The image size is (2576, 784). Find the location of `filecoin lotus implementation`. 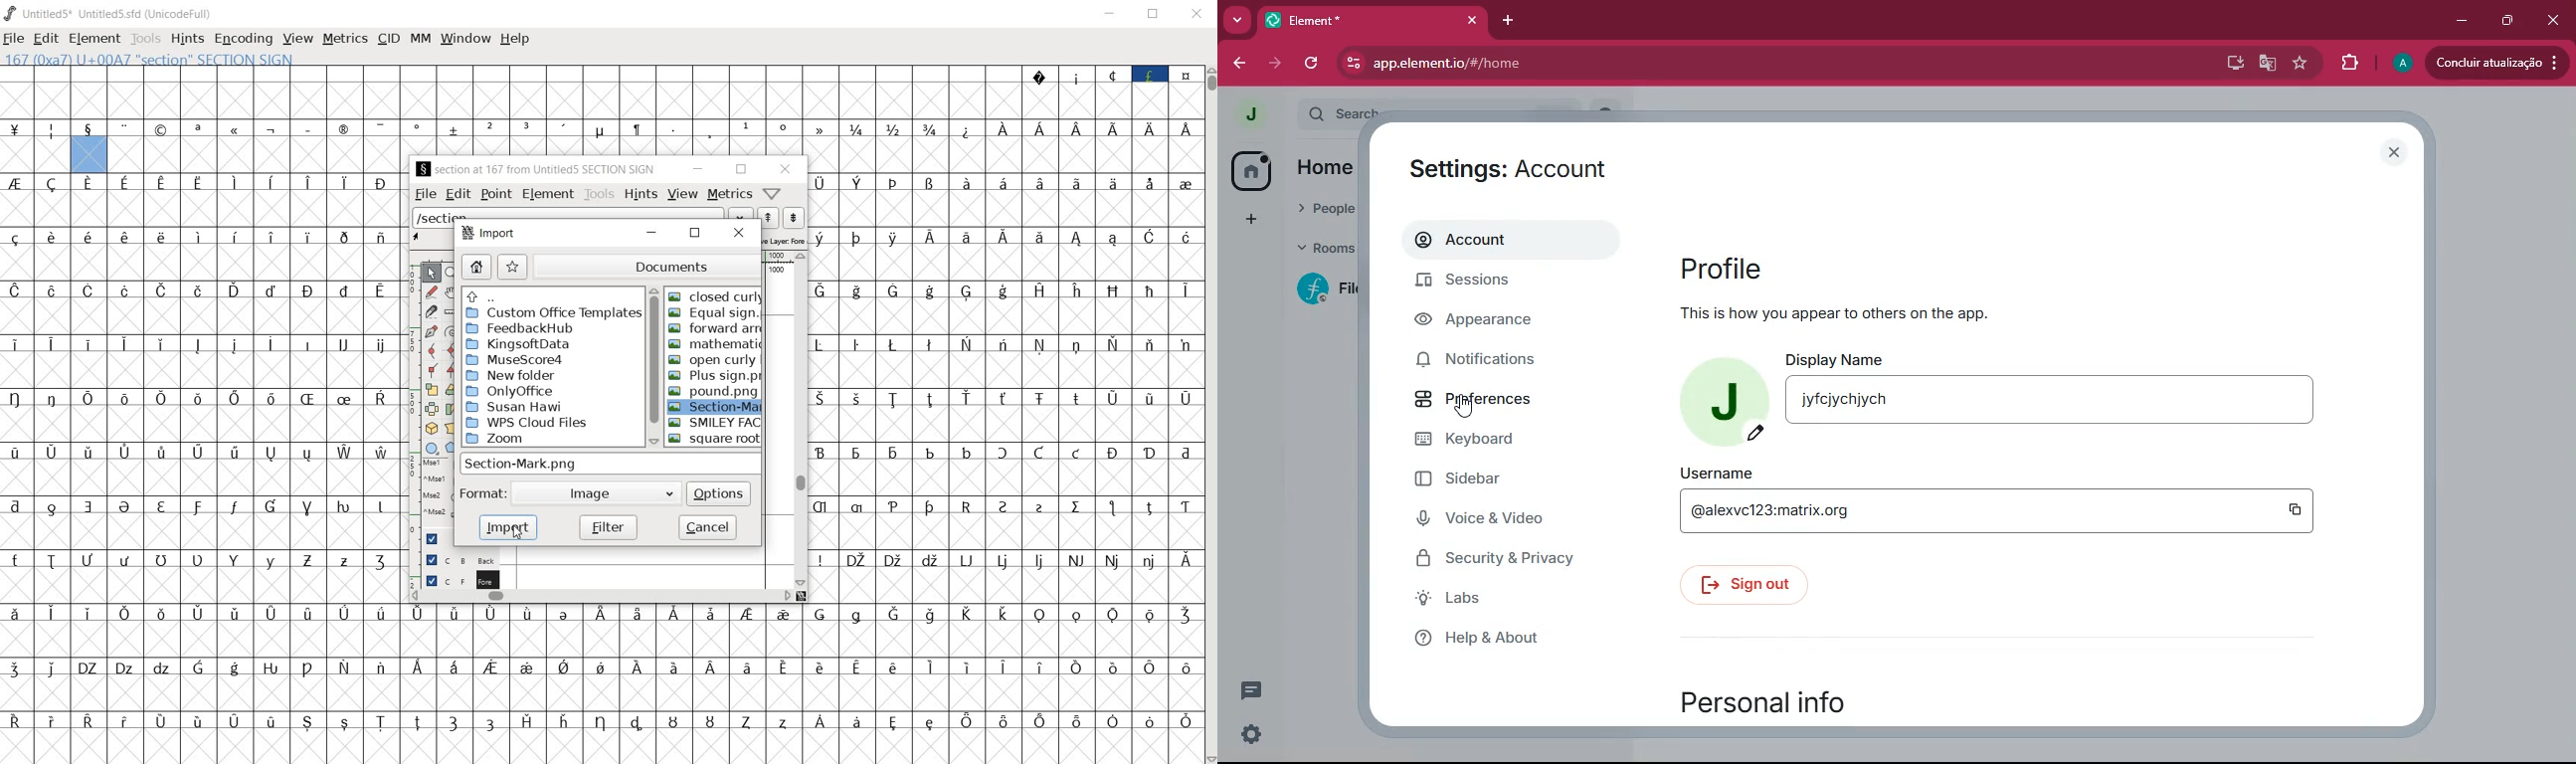

filecoin lotus implementation is located at coordinates (1322, 288).